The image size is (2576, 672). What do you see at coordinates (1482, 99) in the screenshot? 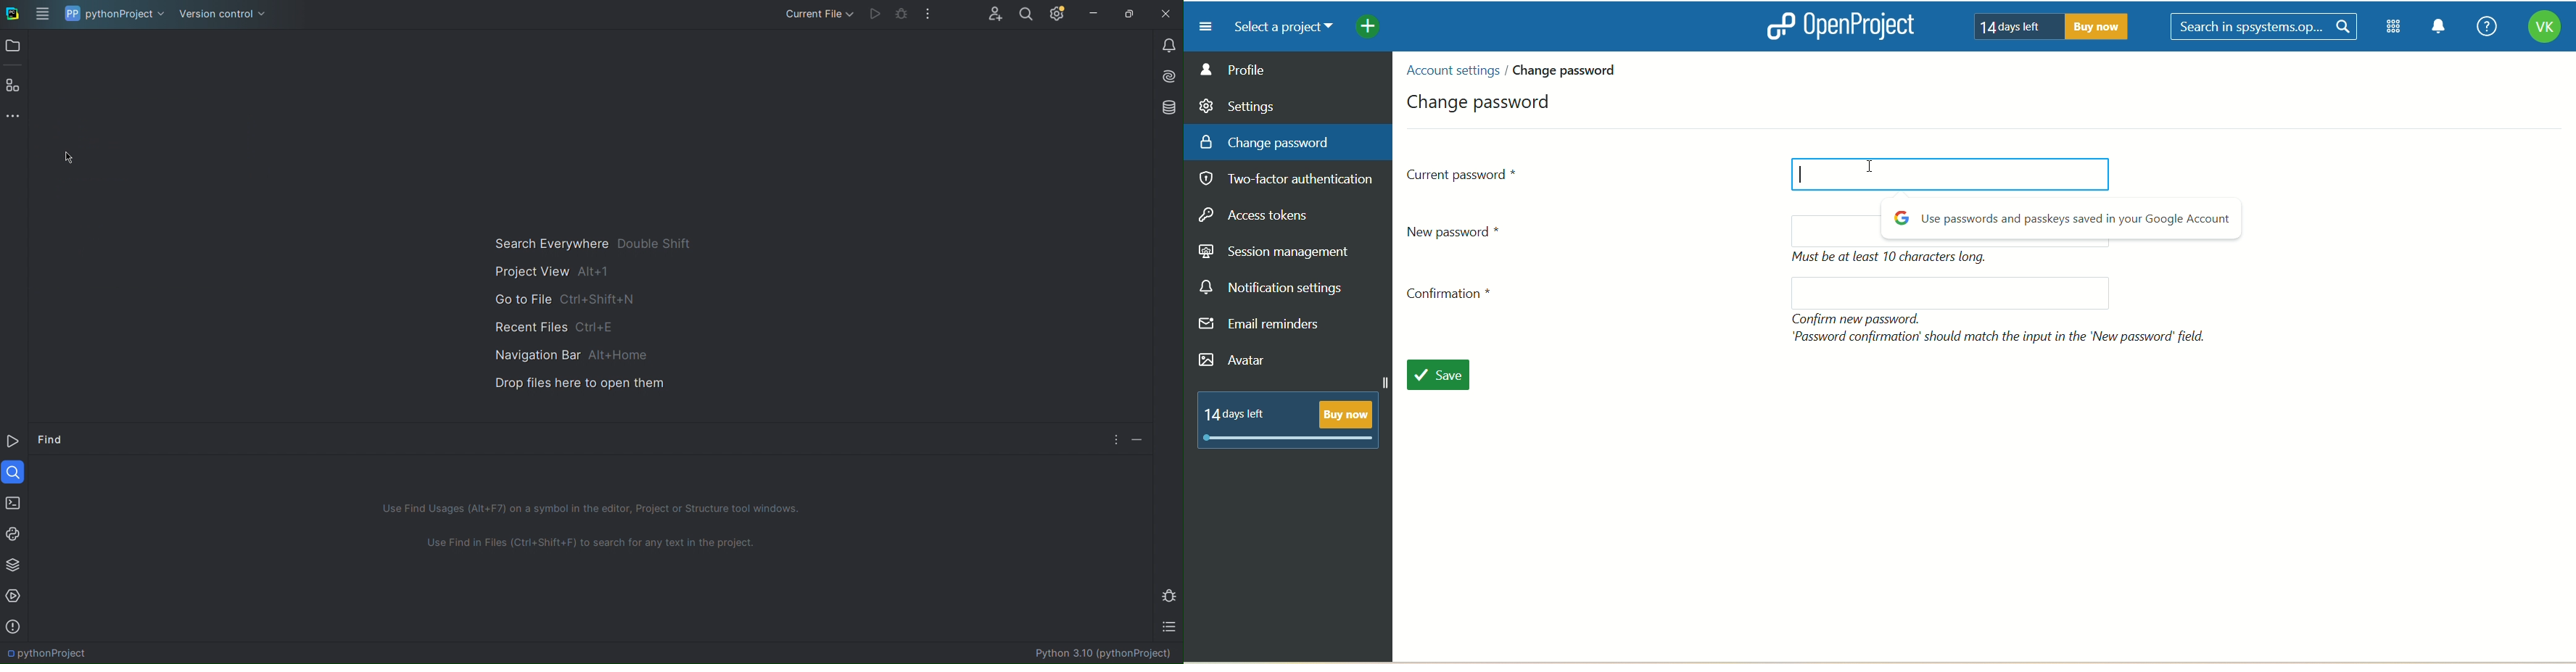
I see `change password` at bounding box center [1482, 99].